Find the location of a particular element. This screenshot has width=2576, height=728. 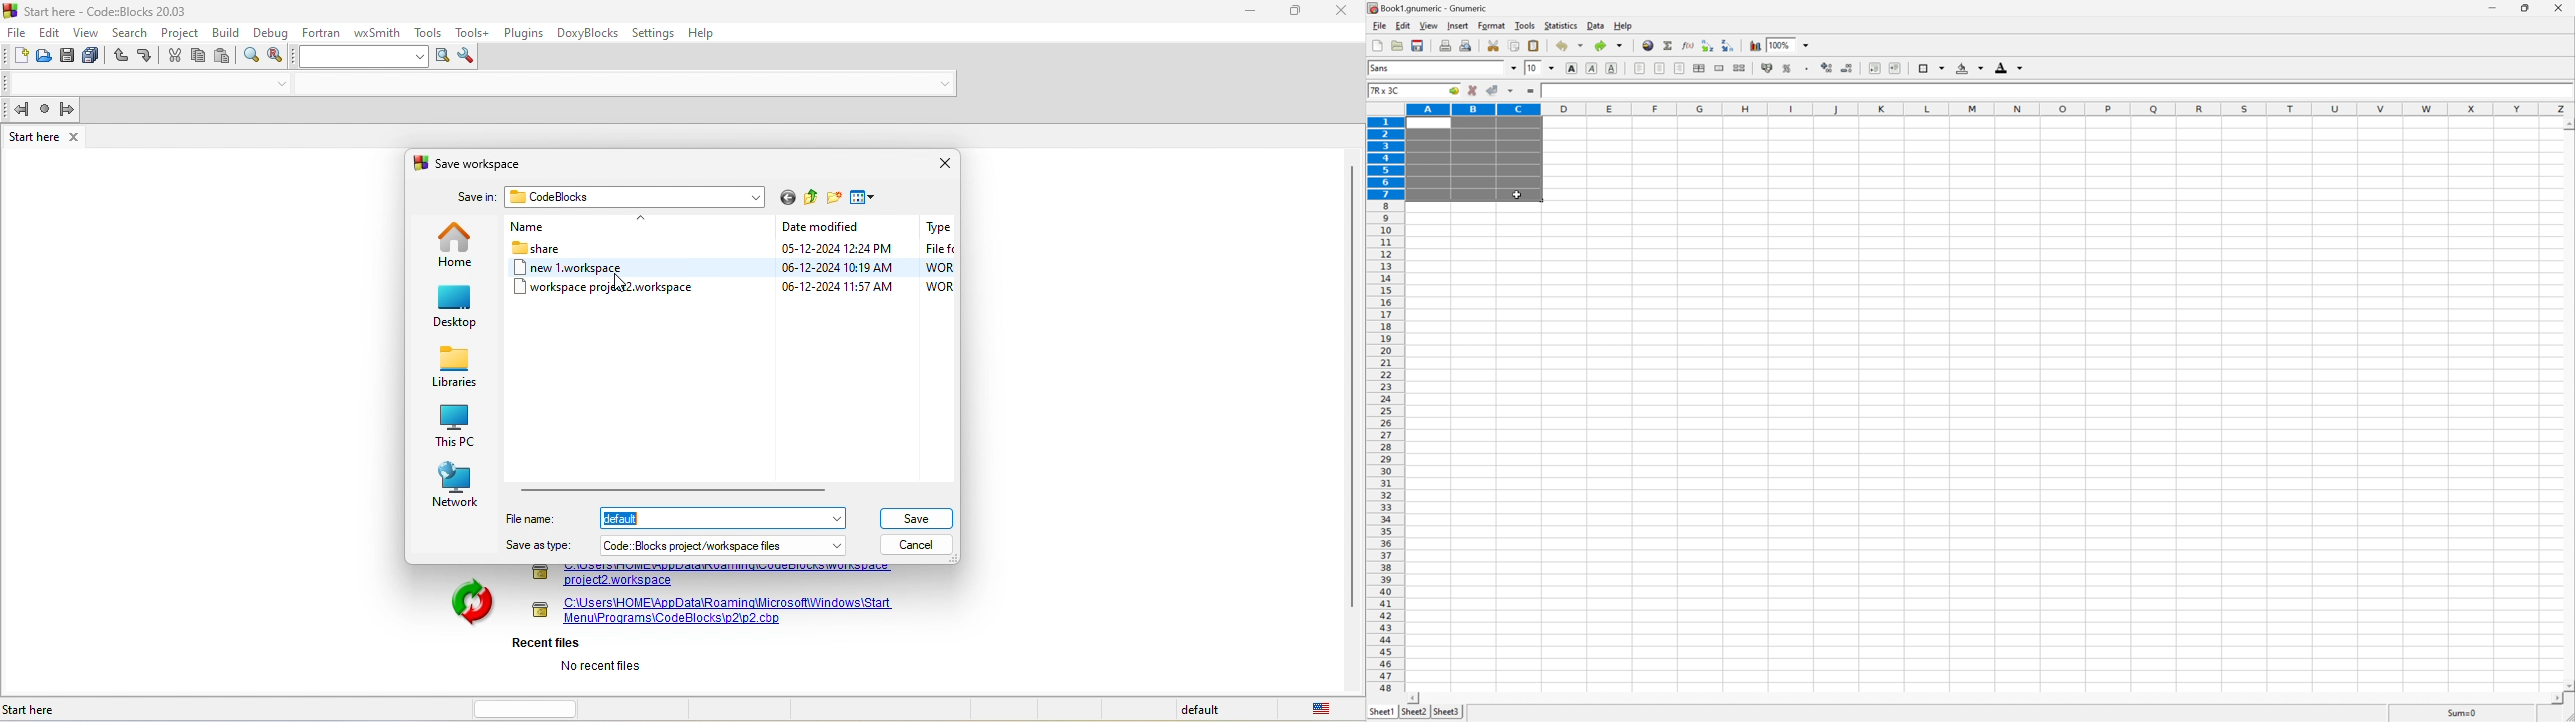

column numbers is located at coordinates (1991, 108).